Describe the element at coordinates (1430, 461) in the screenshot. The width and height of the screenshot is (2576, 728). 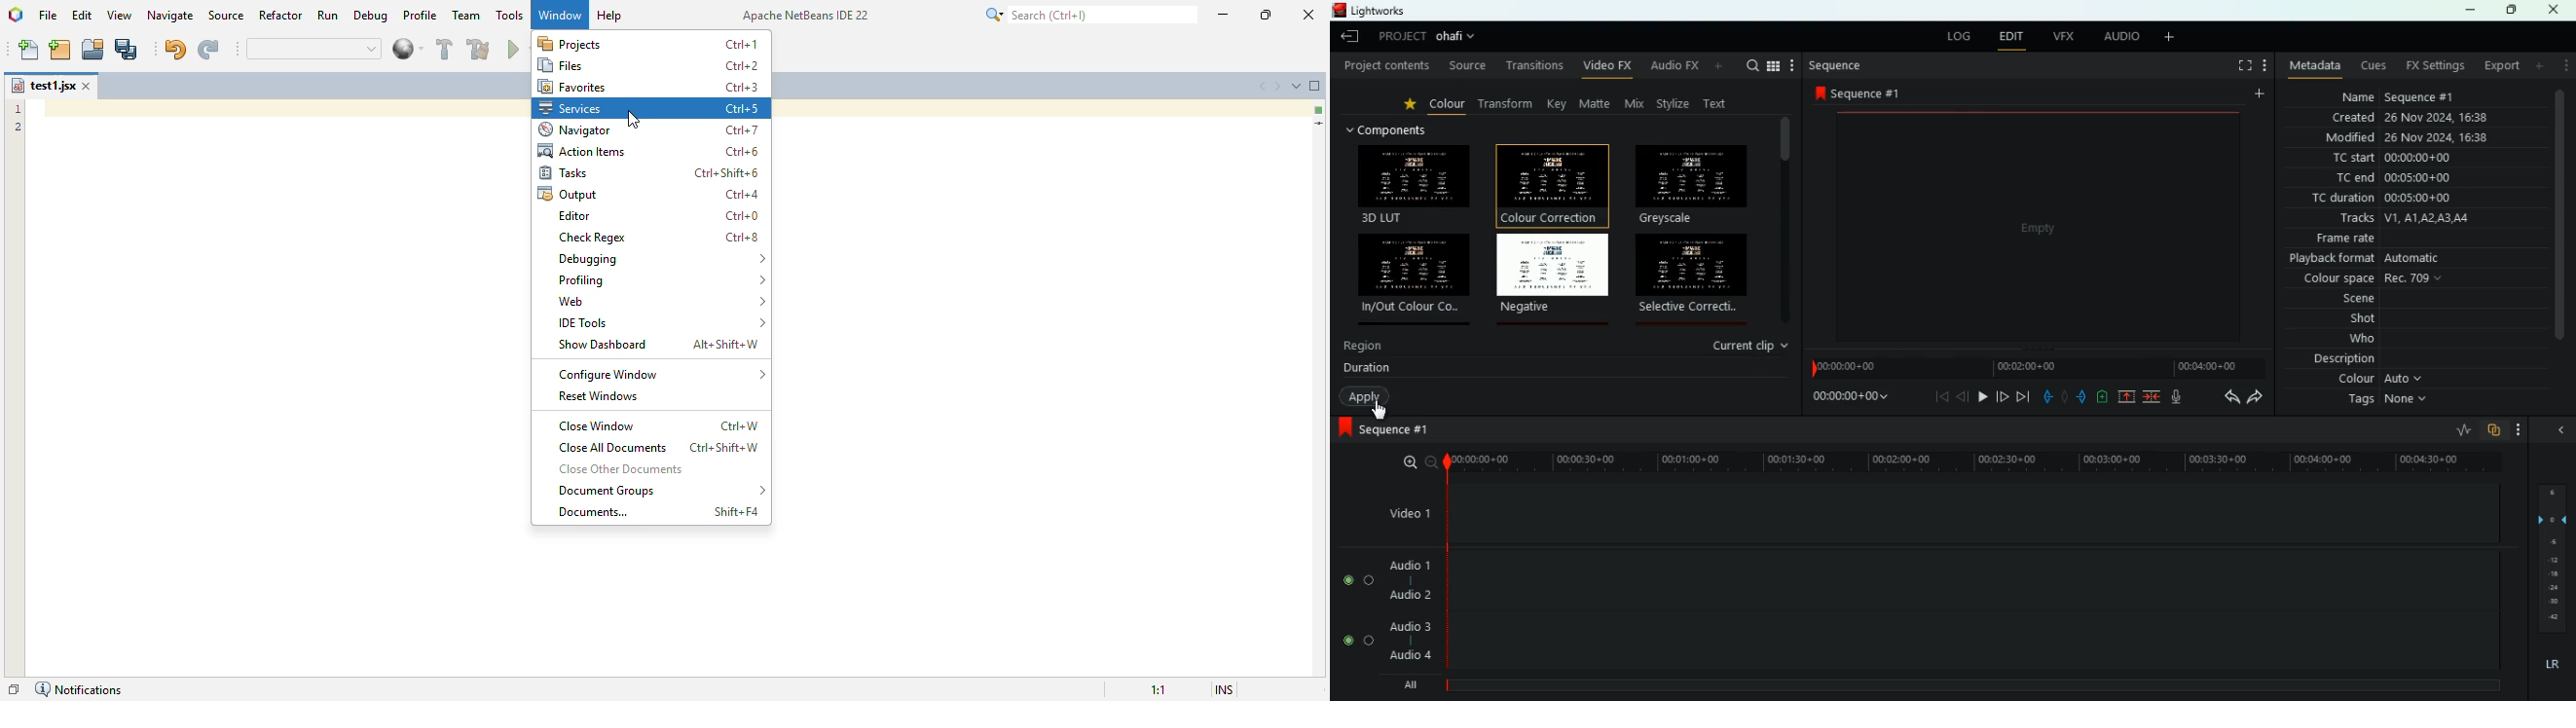
I see `zoom out` at that location.